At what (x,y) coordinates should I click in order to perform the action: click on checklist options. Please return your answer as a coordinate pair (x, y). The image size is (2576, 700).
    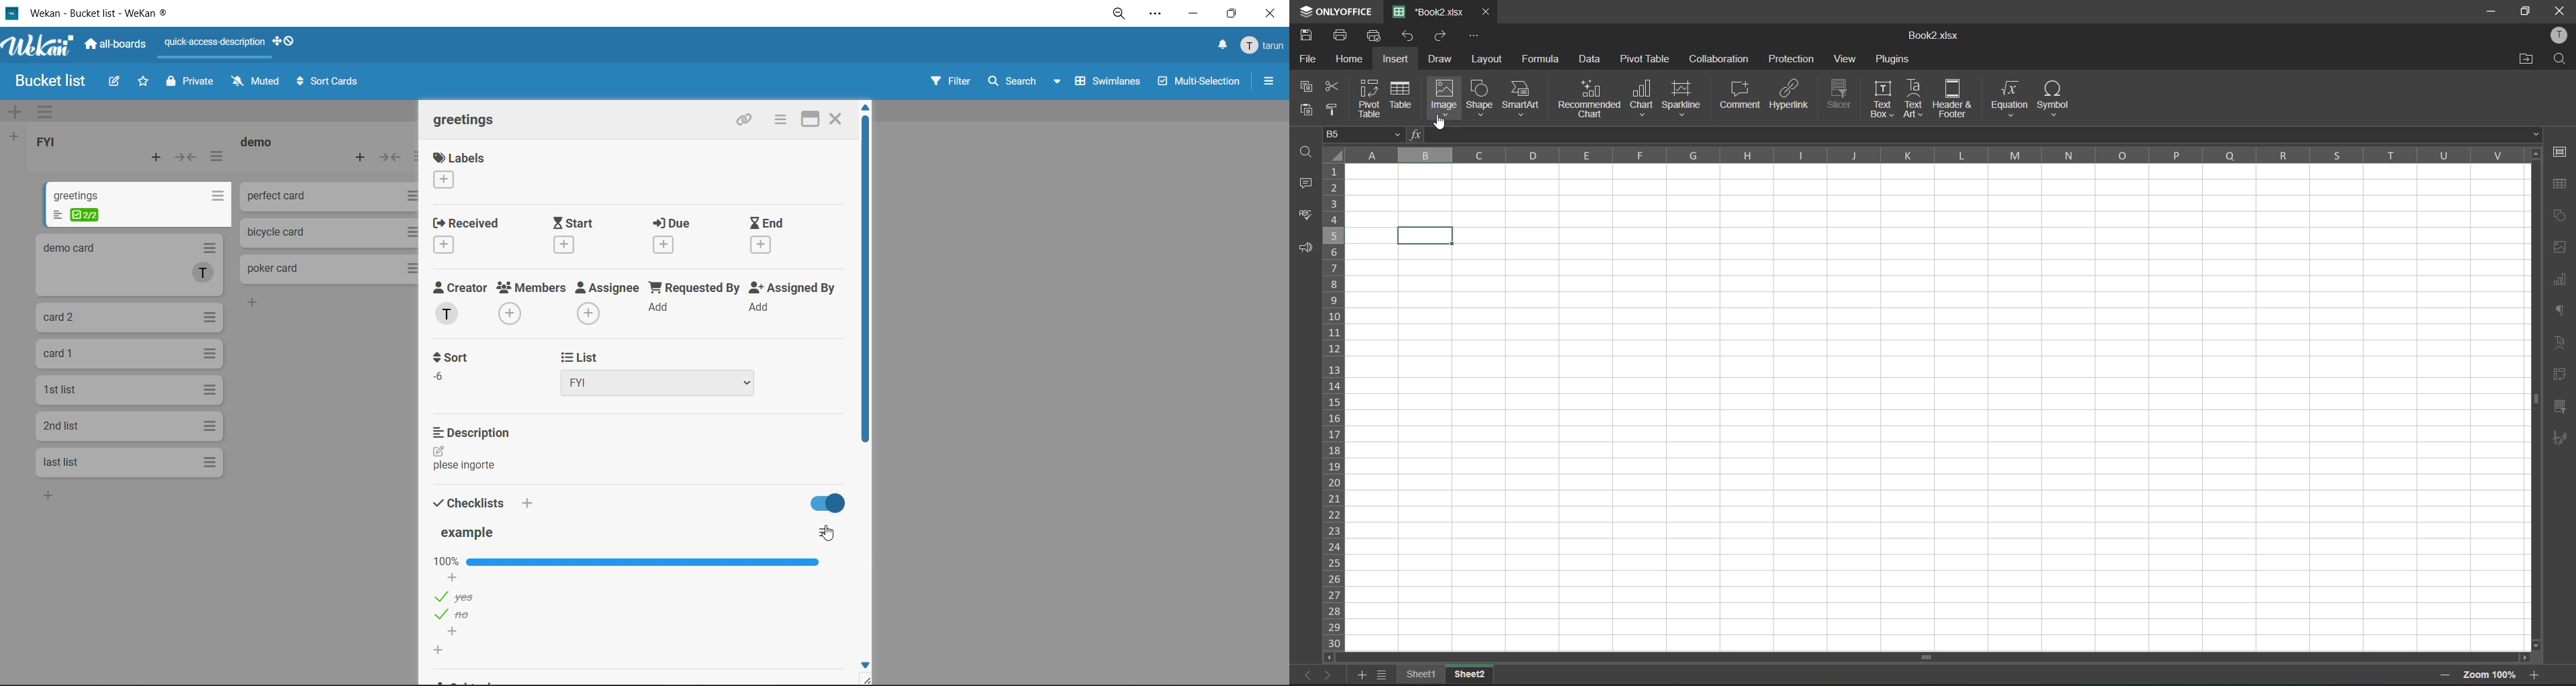
    Looking at the image, I should click on (459, 616).